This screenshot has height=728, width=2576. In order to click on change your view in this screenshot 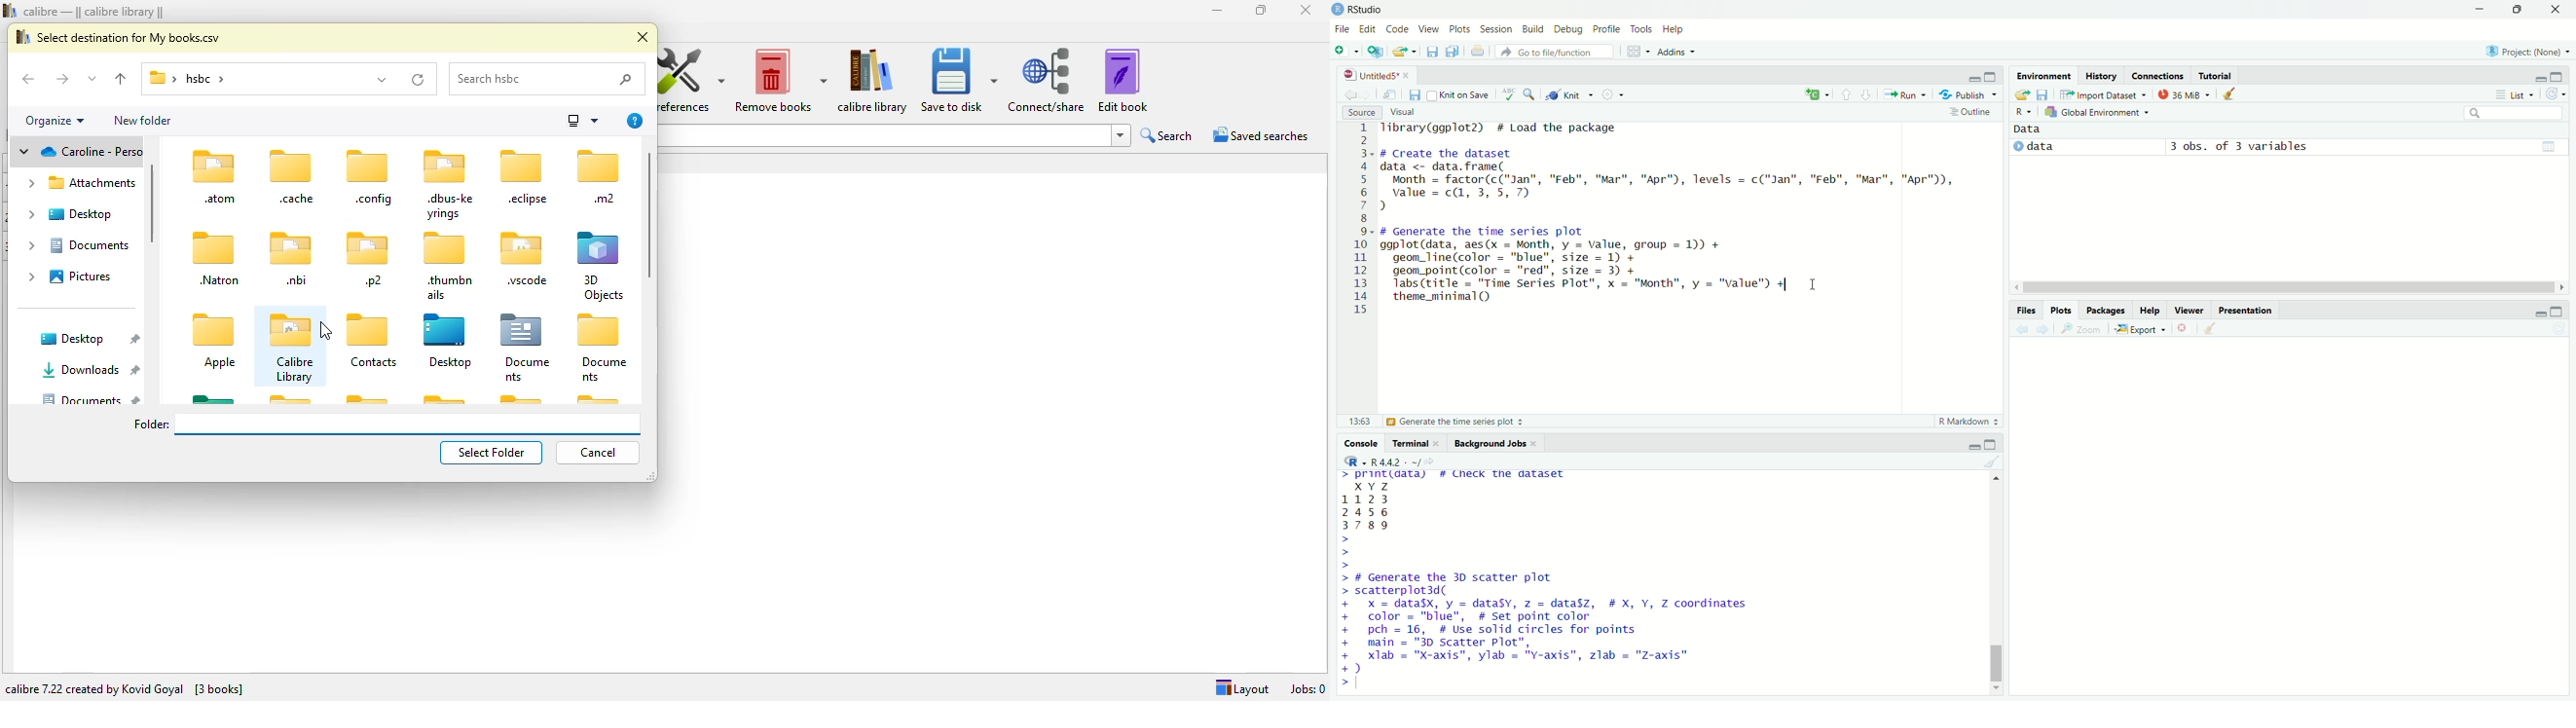, I will do `click(581, 120)`.